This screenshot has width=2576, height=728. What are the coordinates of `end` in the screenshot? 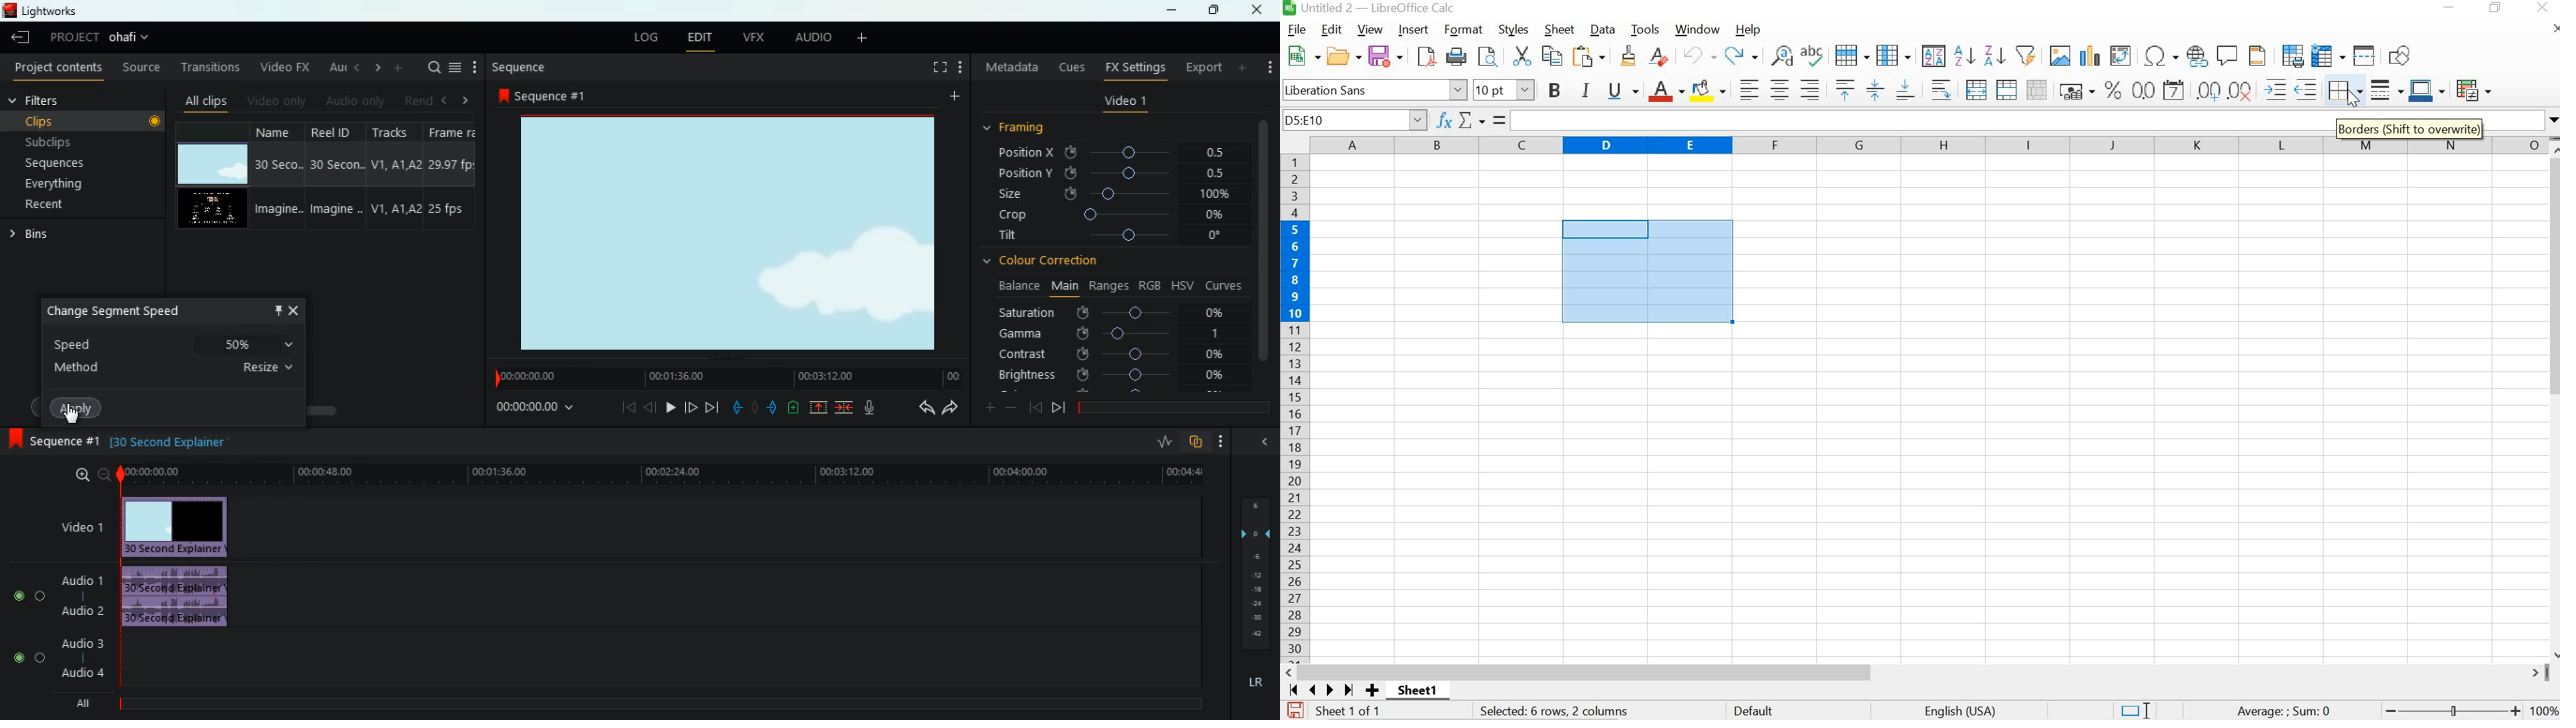 It's located at (714, 407).